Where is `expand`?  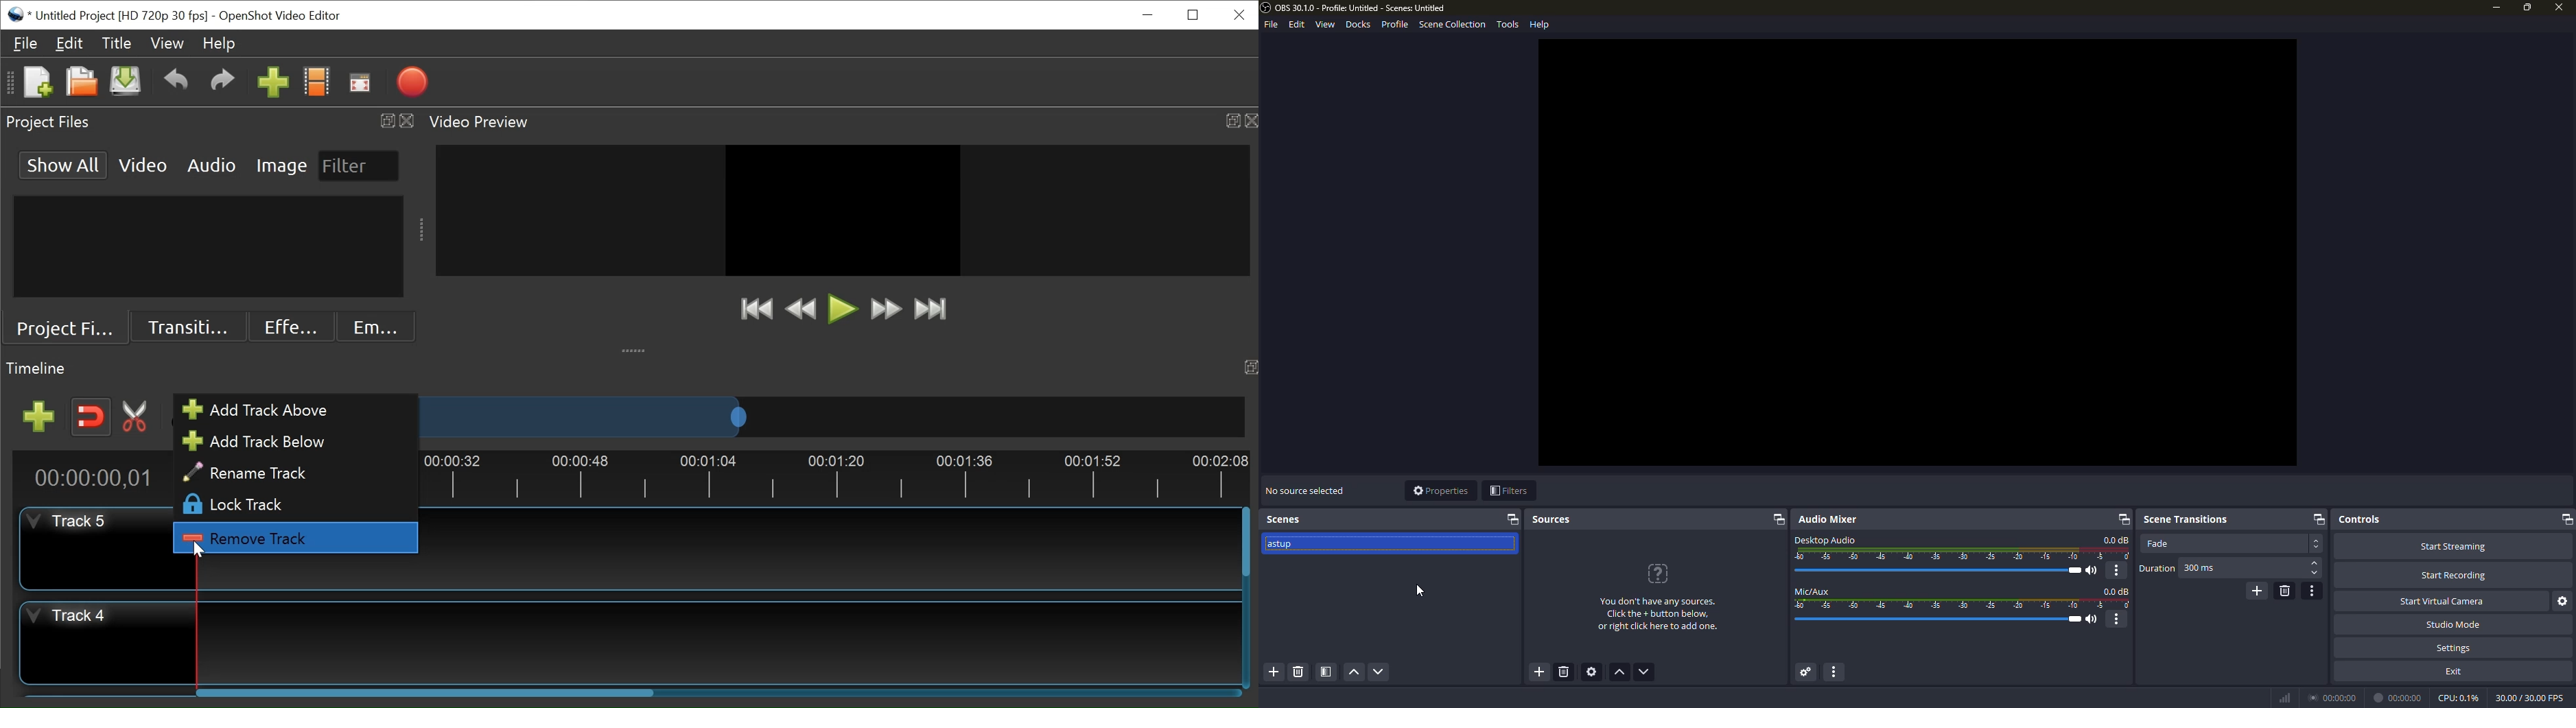
expand is located at coordinates (2121, 519).